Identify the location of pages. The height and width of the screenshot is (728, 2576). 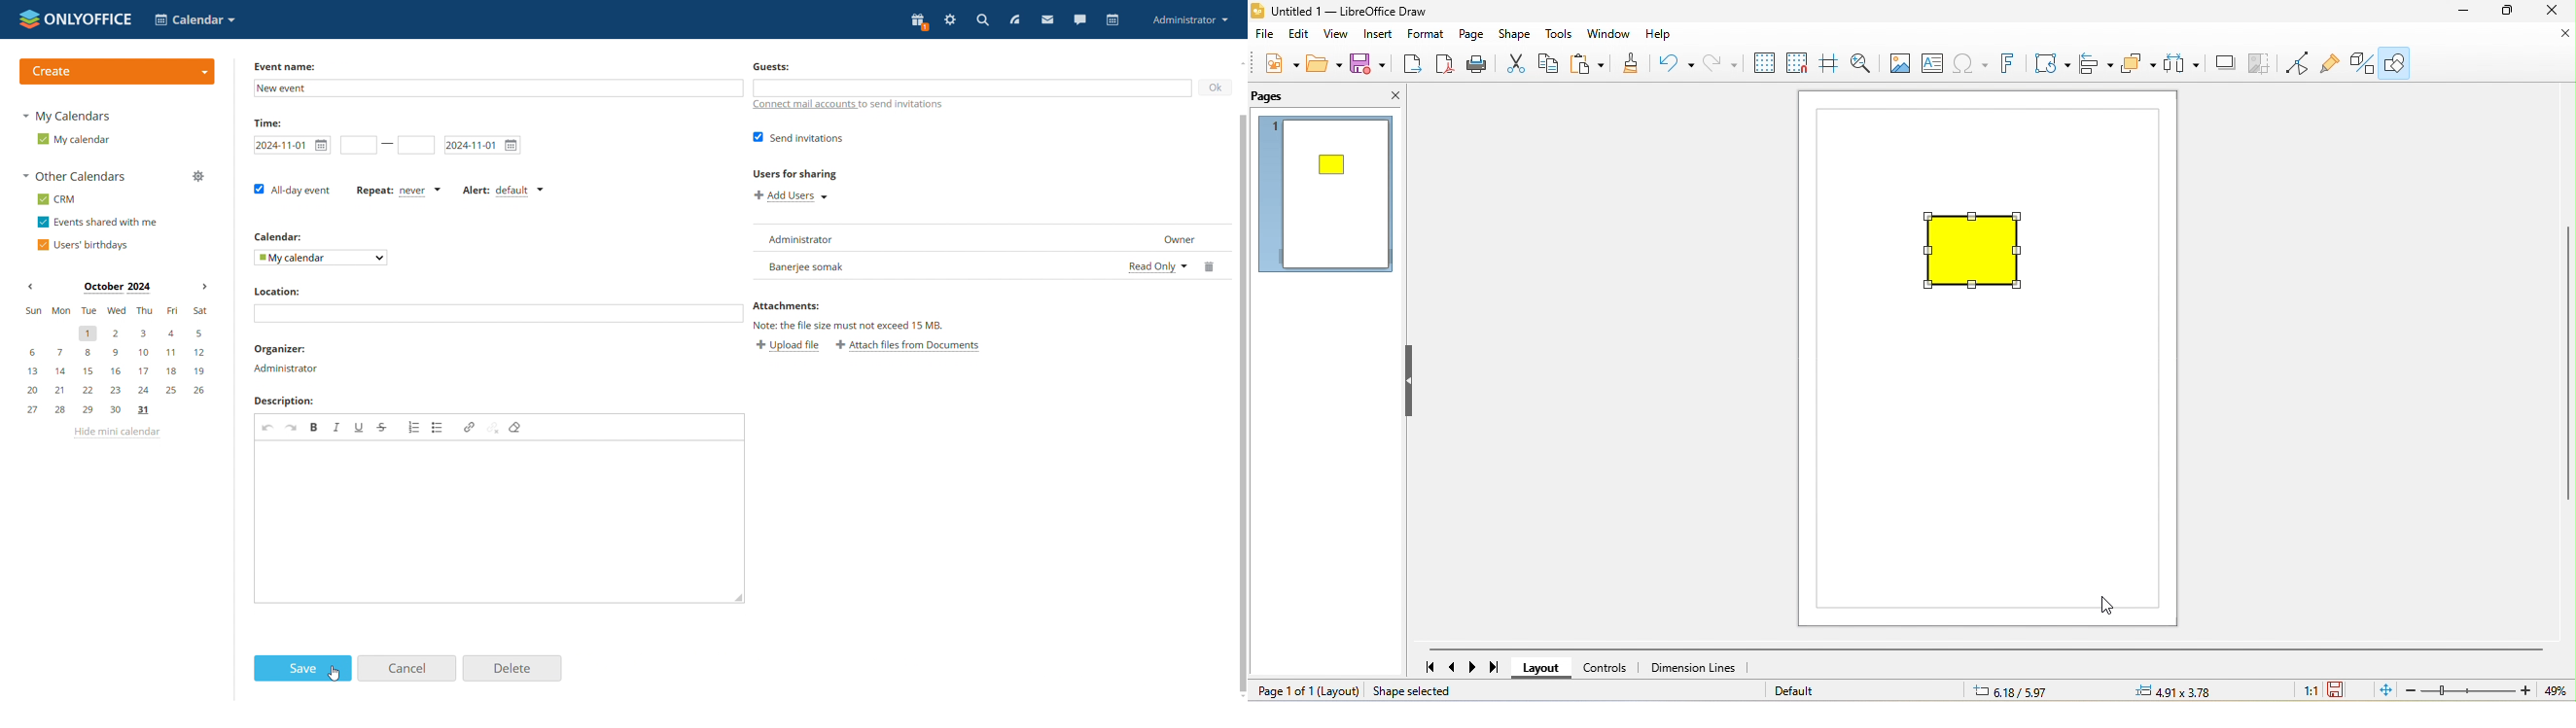
(1294, 97).